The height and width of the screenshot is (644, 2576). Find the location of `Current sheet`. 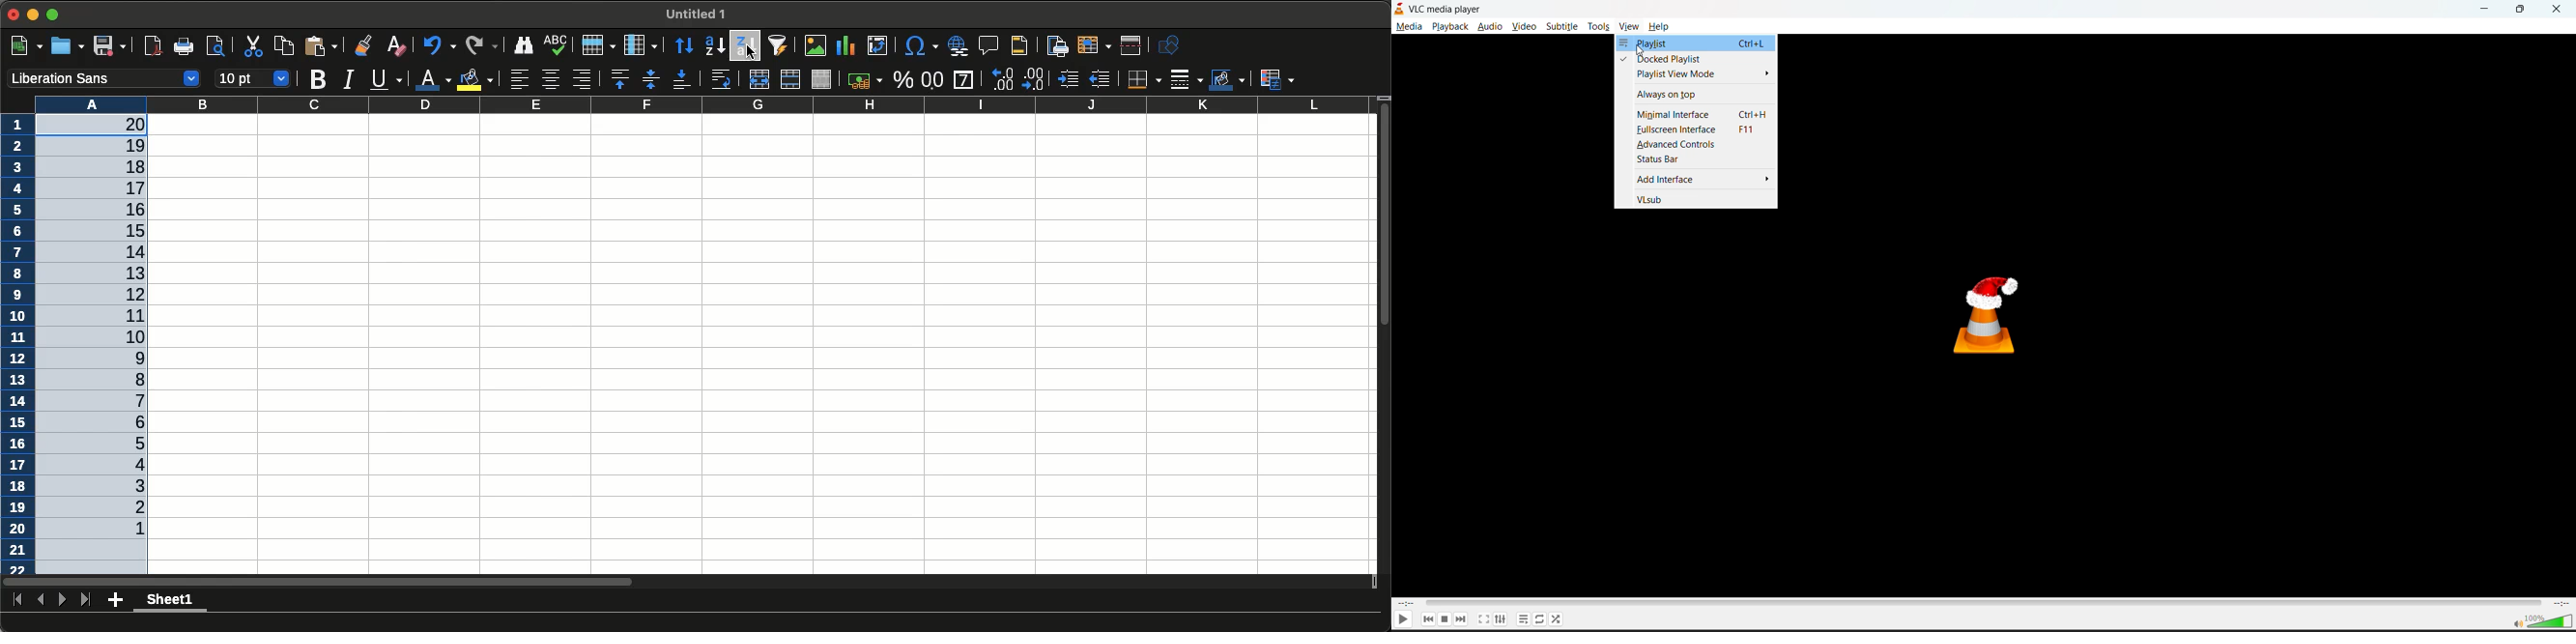

Current sheet is located at coordinates (171, 602).